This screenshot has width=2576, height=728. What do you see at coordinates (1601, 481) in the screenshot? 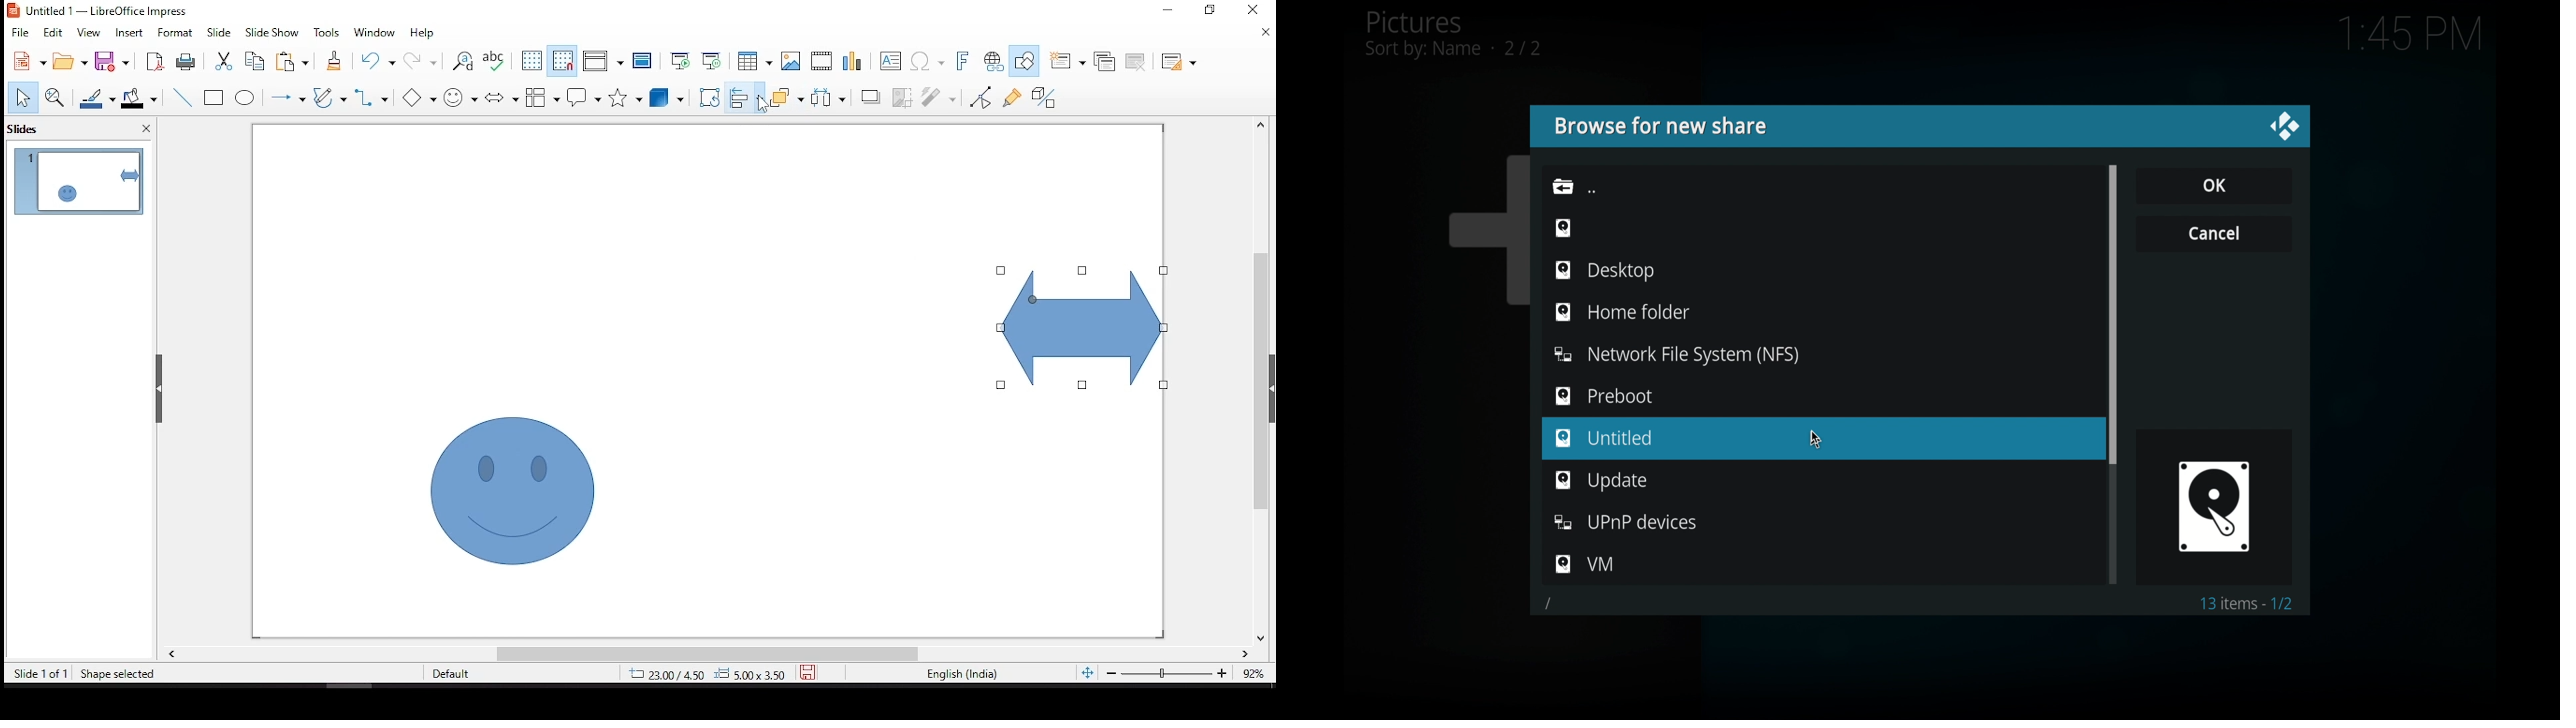
I see `folder` at bounding box center [1601, 481].